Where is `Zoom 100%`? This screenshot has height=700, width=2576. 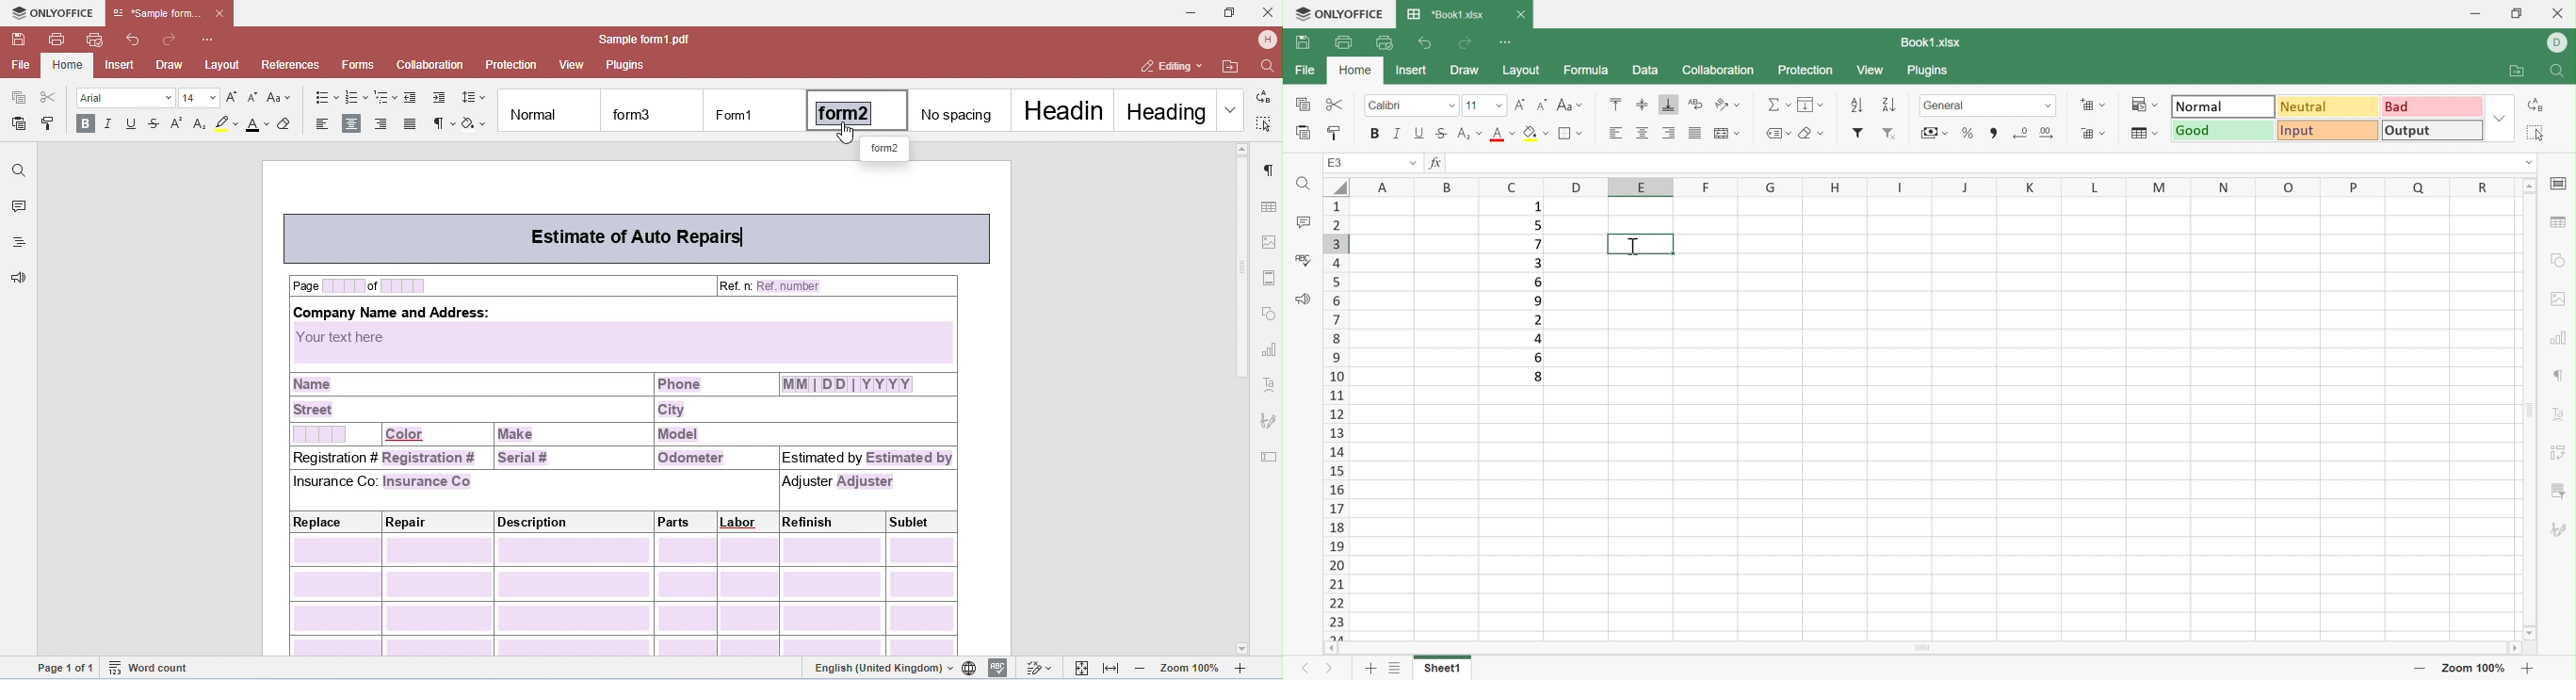
Zoom 100% is located at coordinates (2476, 667).